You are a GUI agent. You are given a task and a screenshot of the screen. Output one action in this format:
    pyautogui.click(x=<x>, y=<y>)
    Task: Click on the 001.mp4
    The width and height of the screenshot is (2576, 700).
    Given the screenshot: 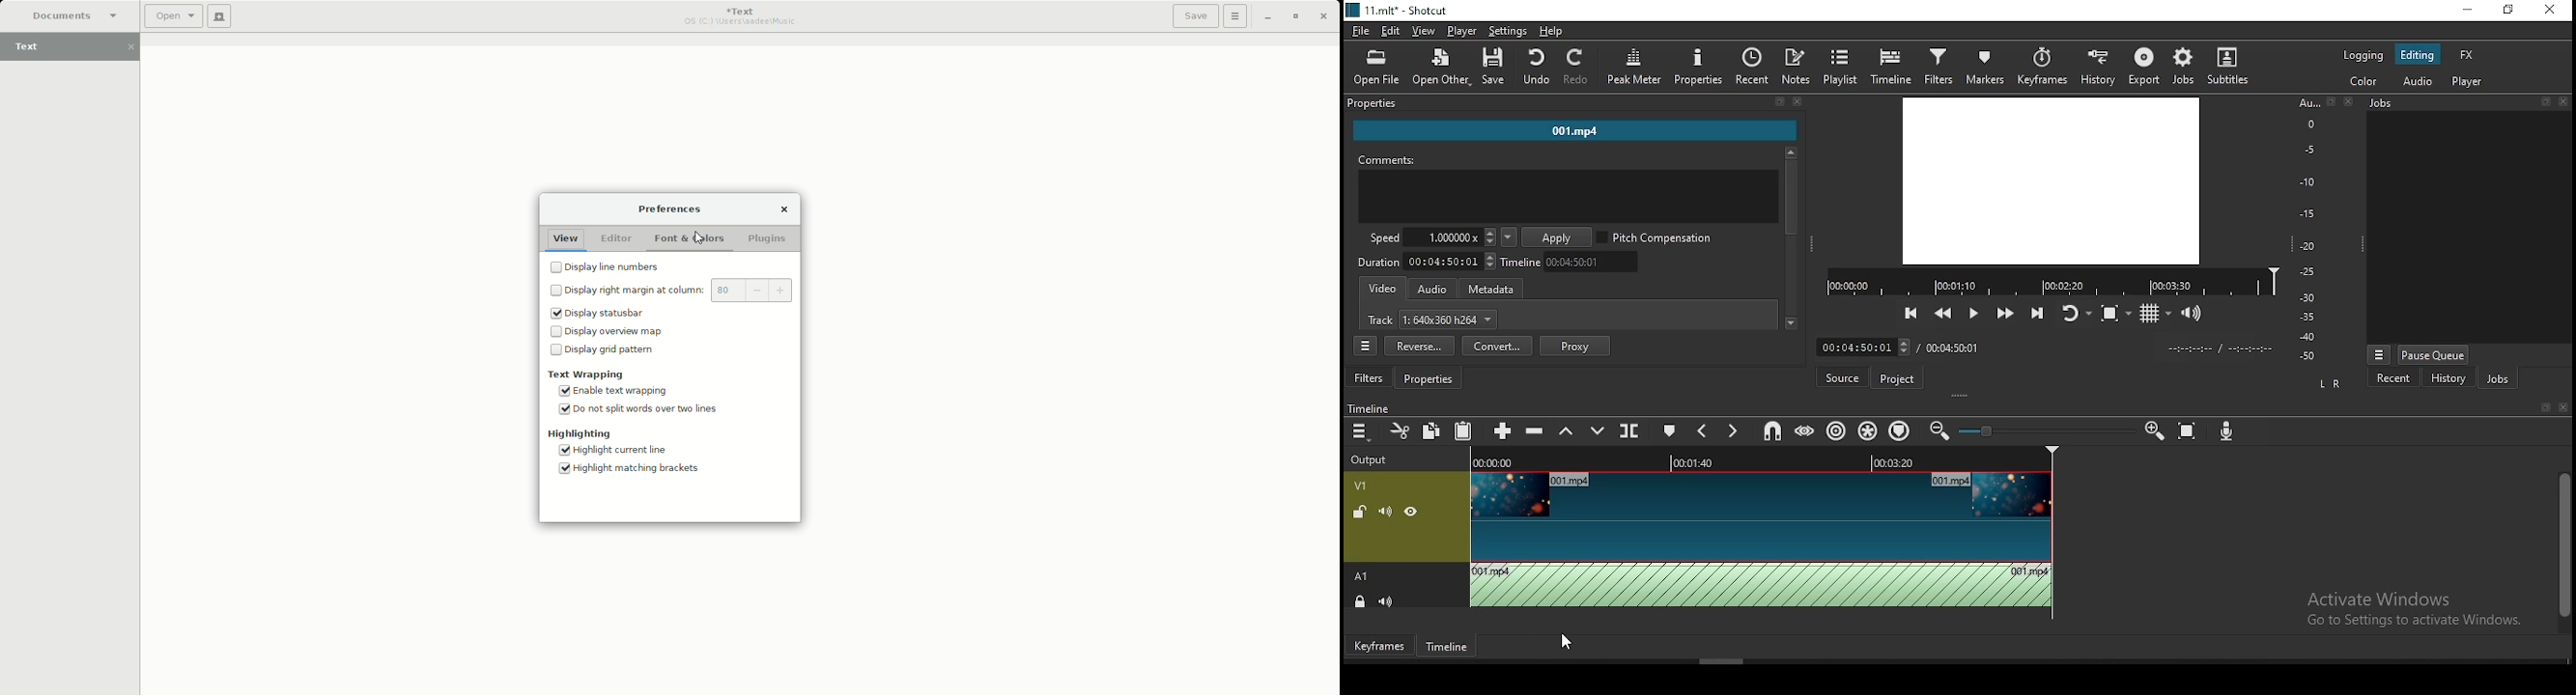 What is the action you would take?
    pyautogui.click(x=1575, y=130)
    